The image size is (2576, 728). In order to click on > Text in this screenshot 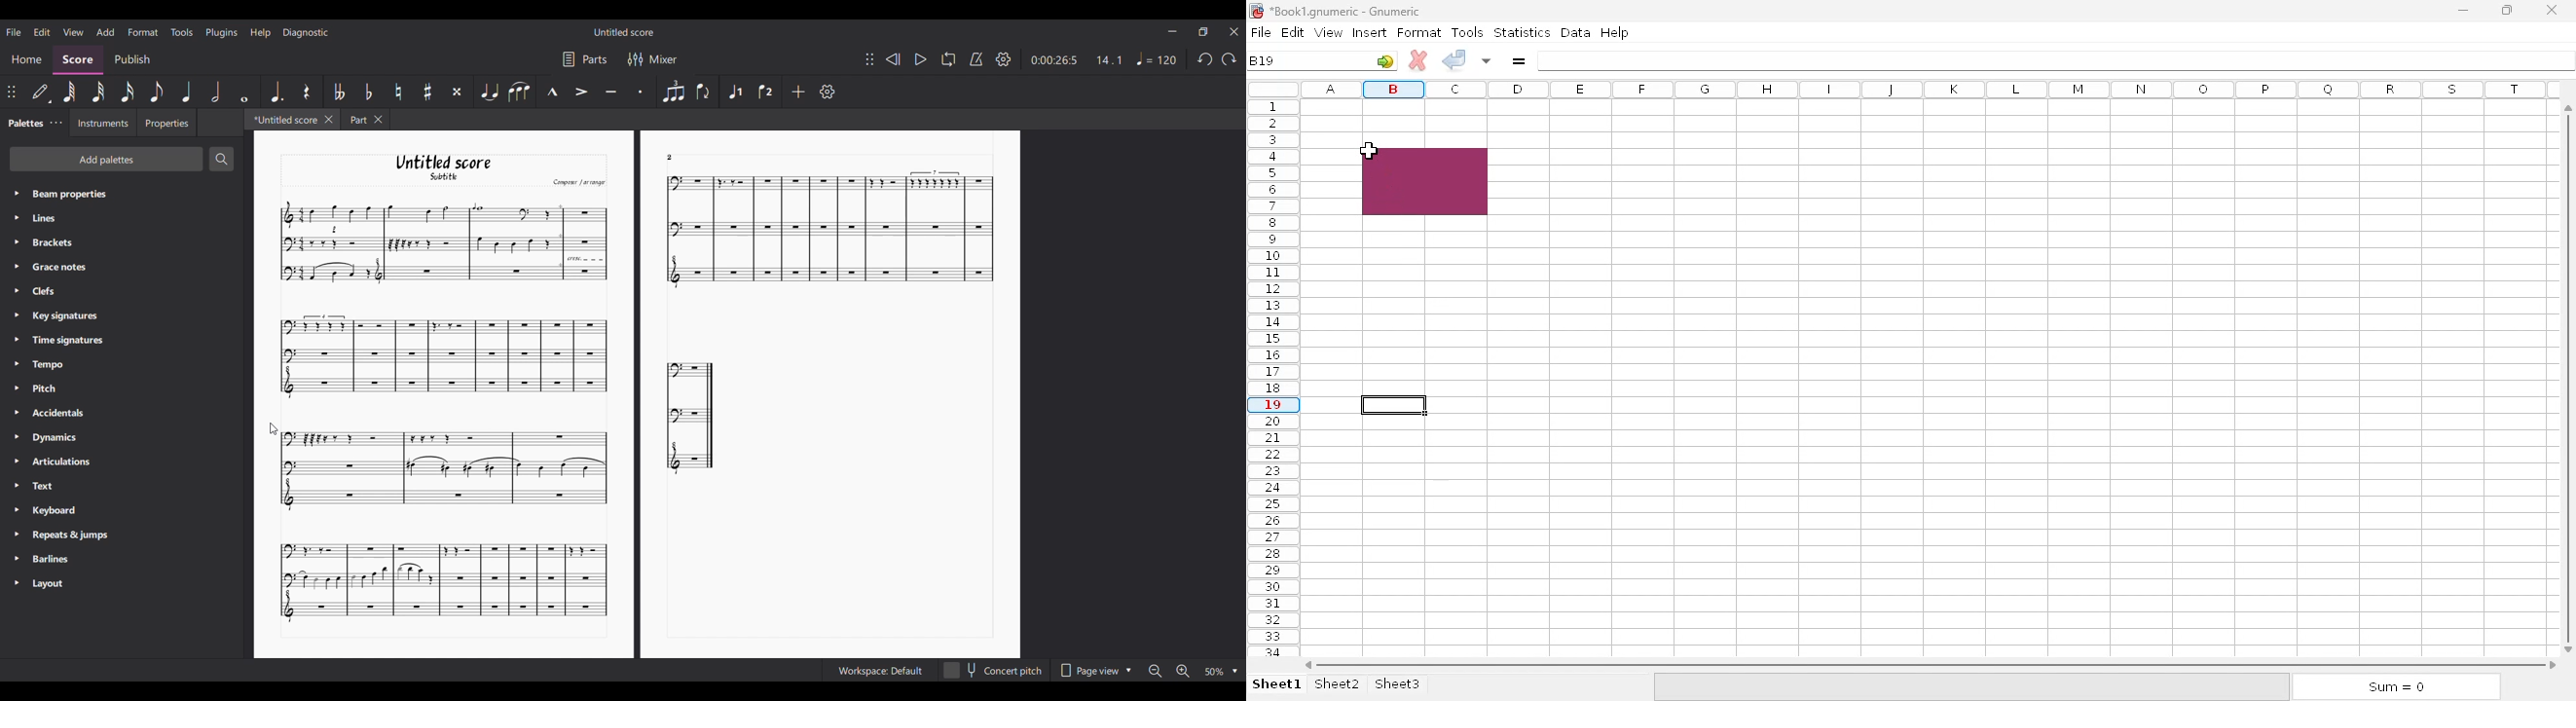, I will do `click(42, 489)`.